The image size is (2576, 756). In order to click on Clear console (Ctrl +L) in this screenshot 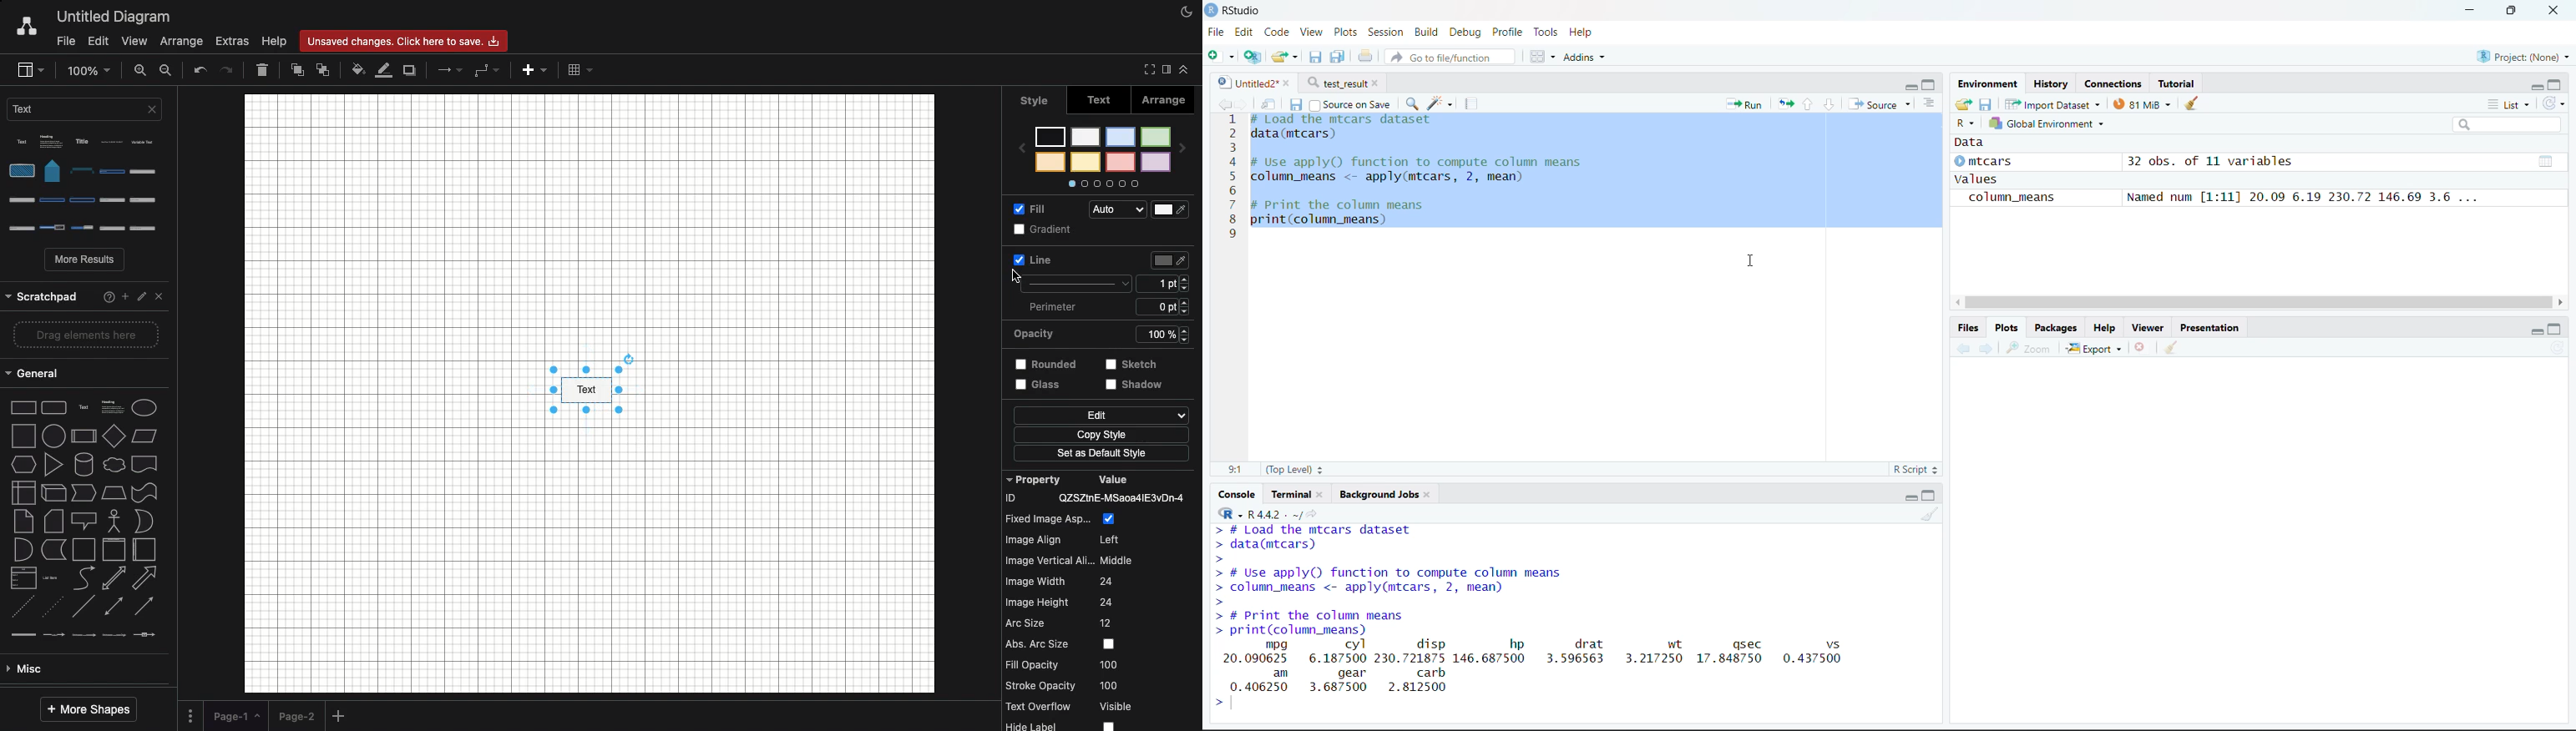, I will do `click(2176, 345)`.